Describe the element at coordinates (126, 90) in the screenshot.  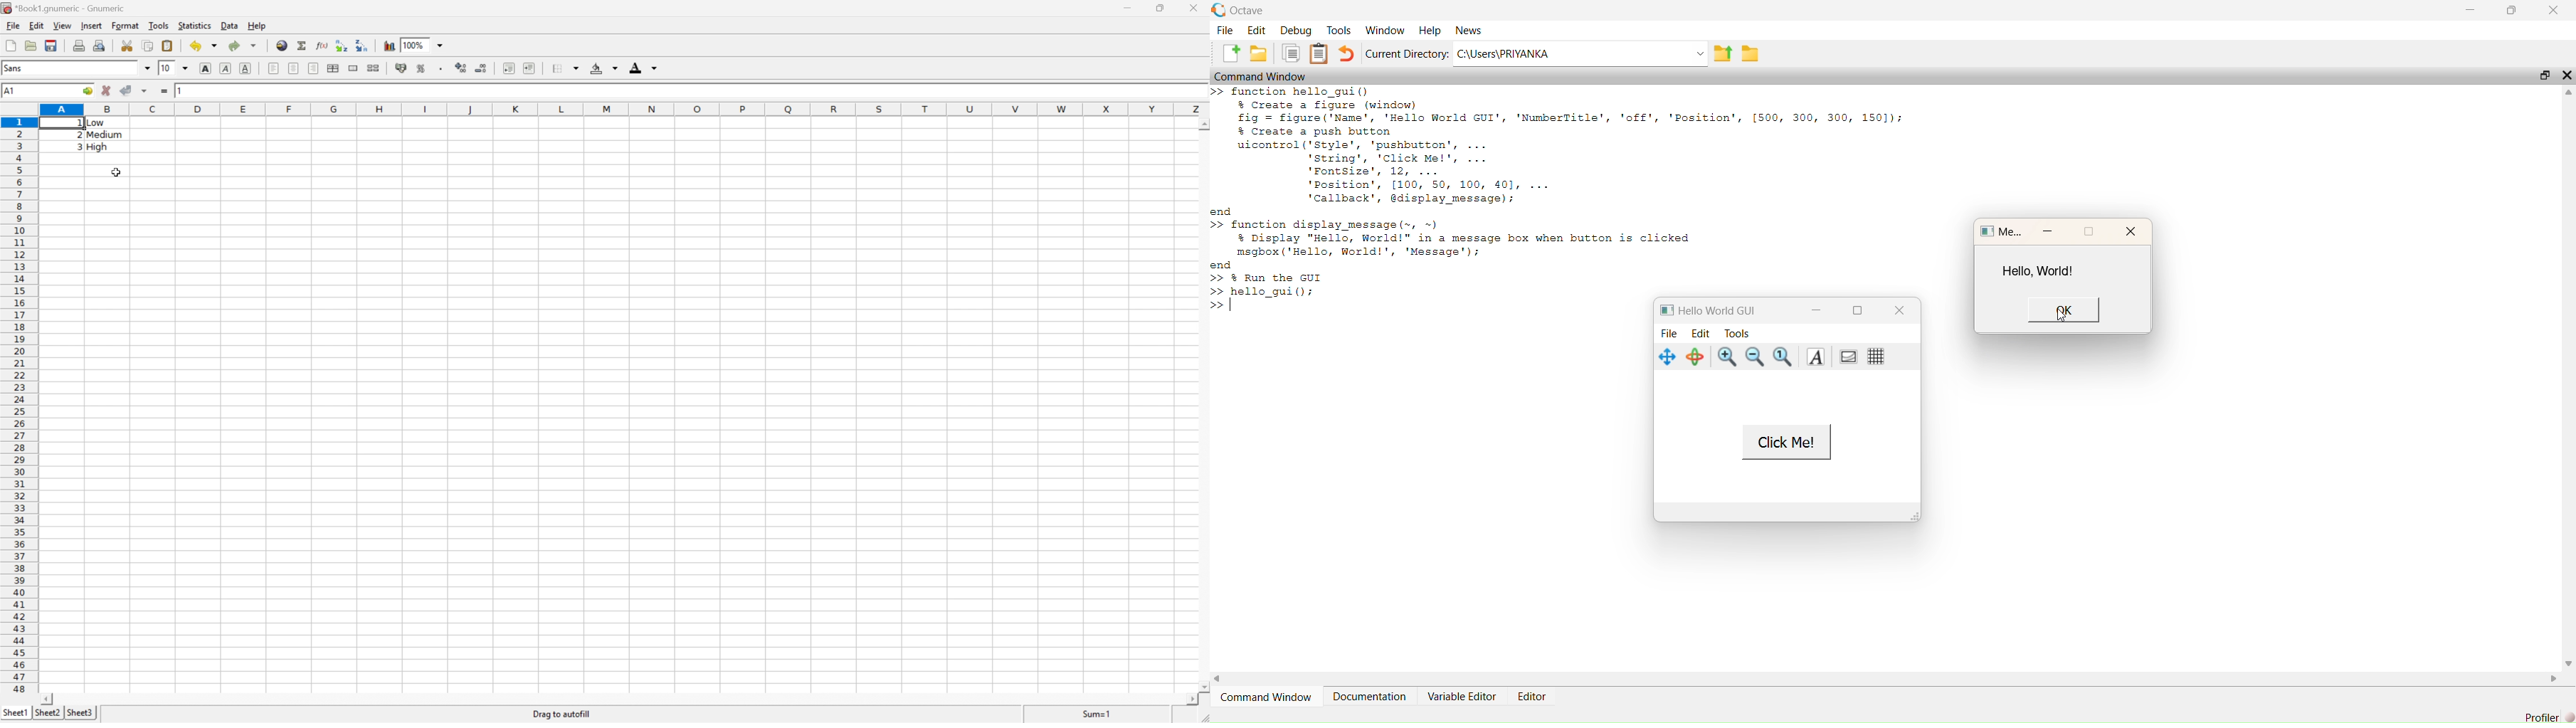
I see `Accept changes` at that location.